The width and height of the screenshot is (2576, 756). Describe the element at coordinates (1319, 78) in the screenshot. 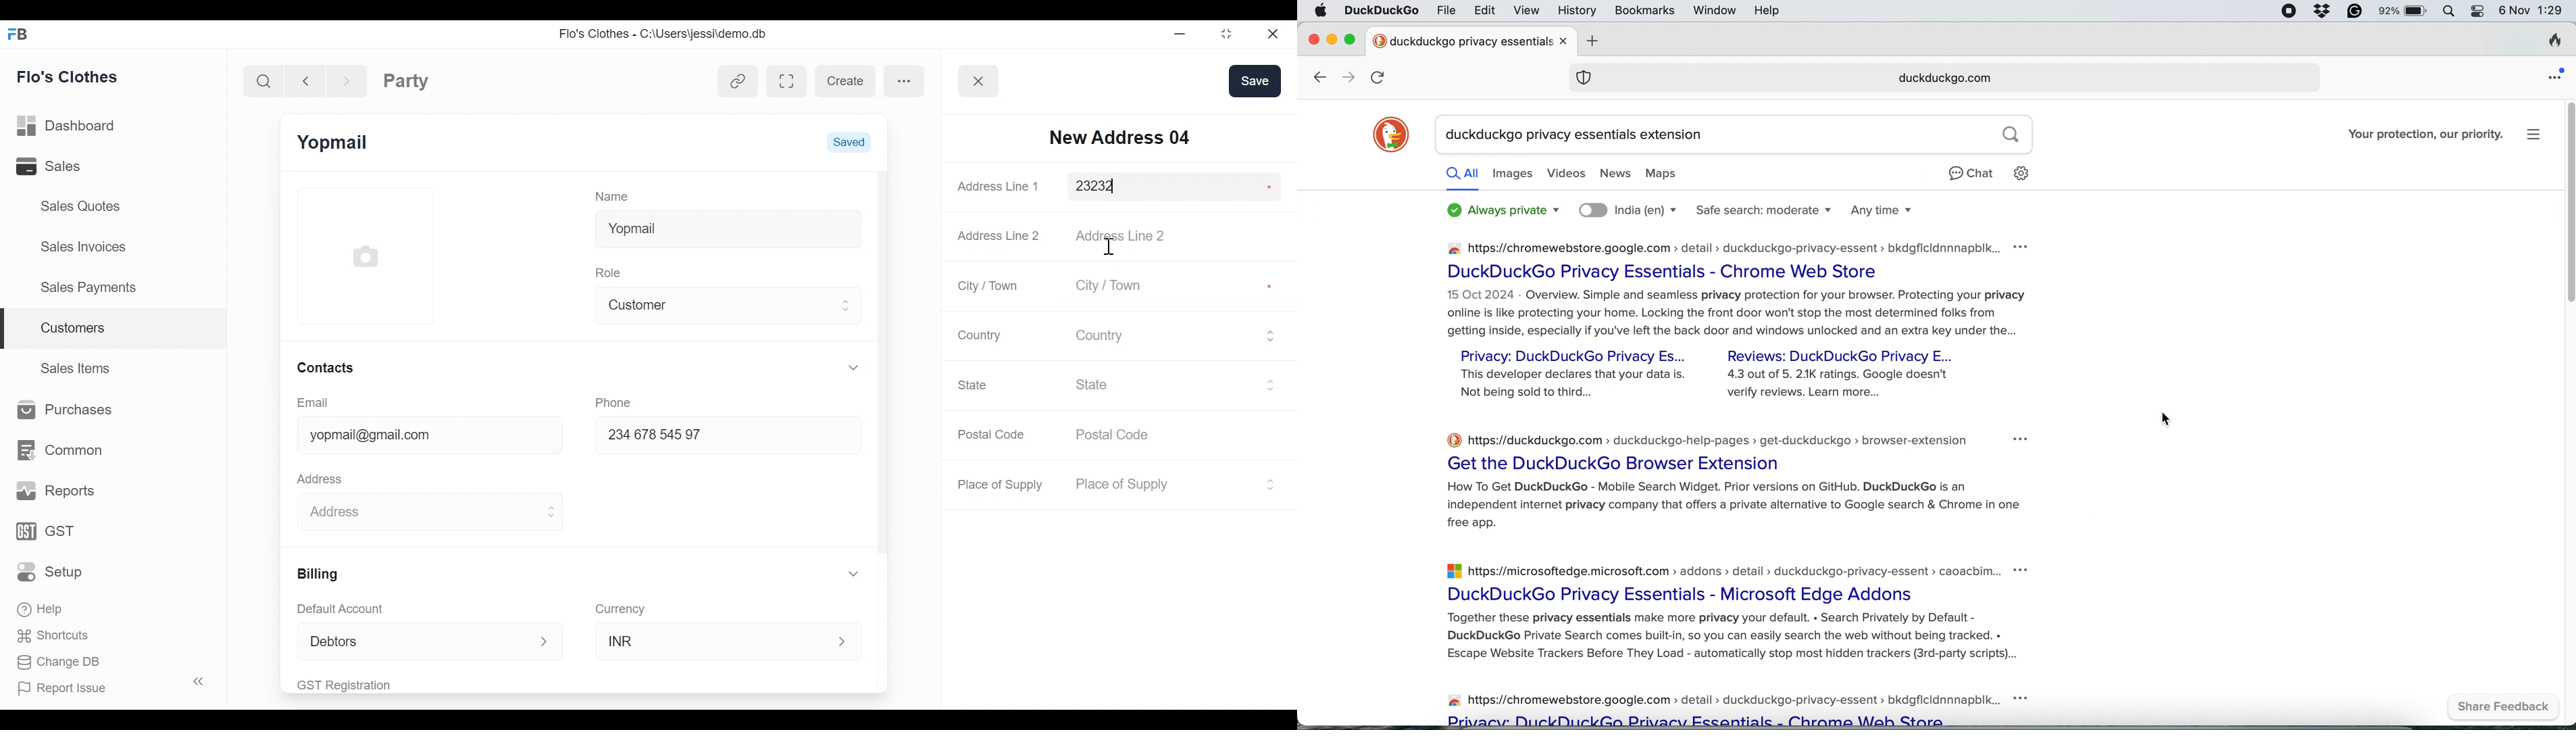

I see `go back` at that location.